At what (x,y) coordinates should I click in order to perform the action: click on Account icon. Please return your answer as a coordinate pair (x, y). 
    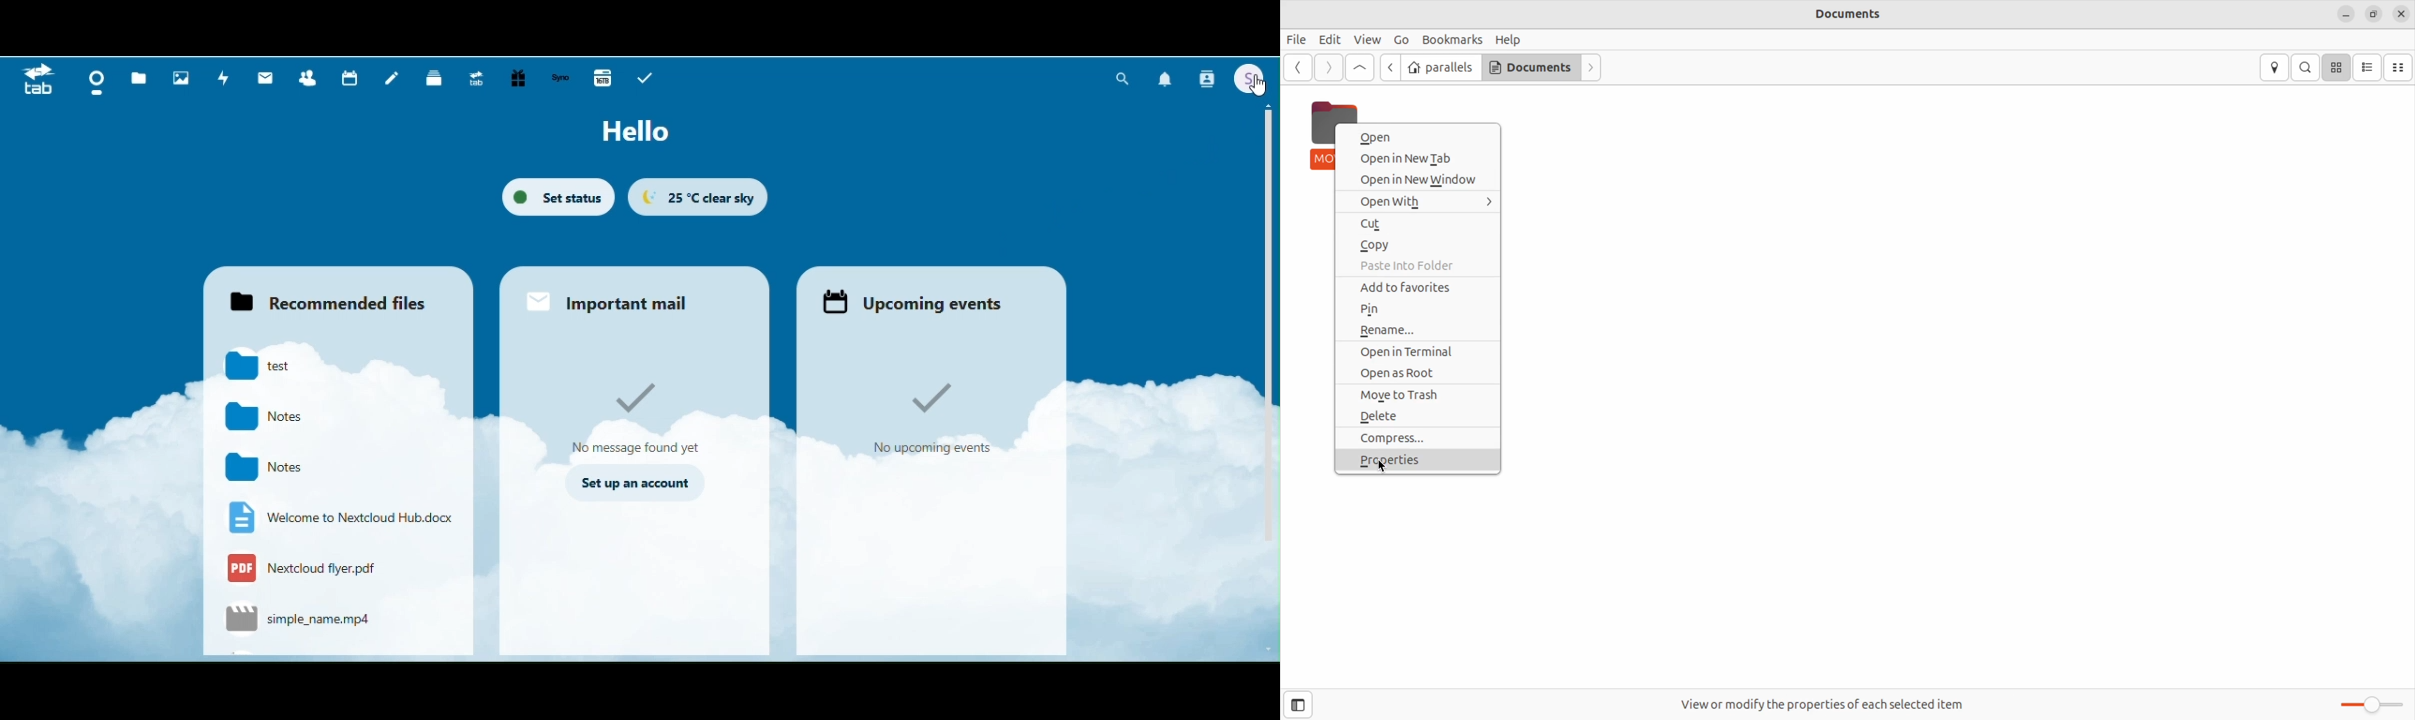
    Looking at the image, I should click on (1248, 79).